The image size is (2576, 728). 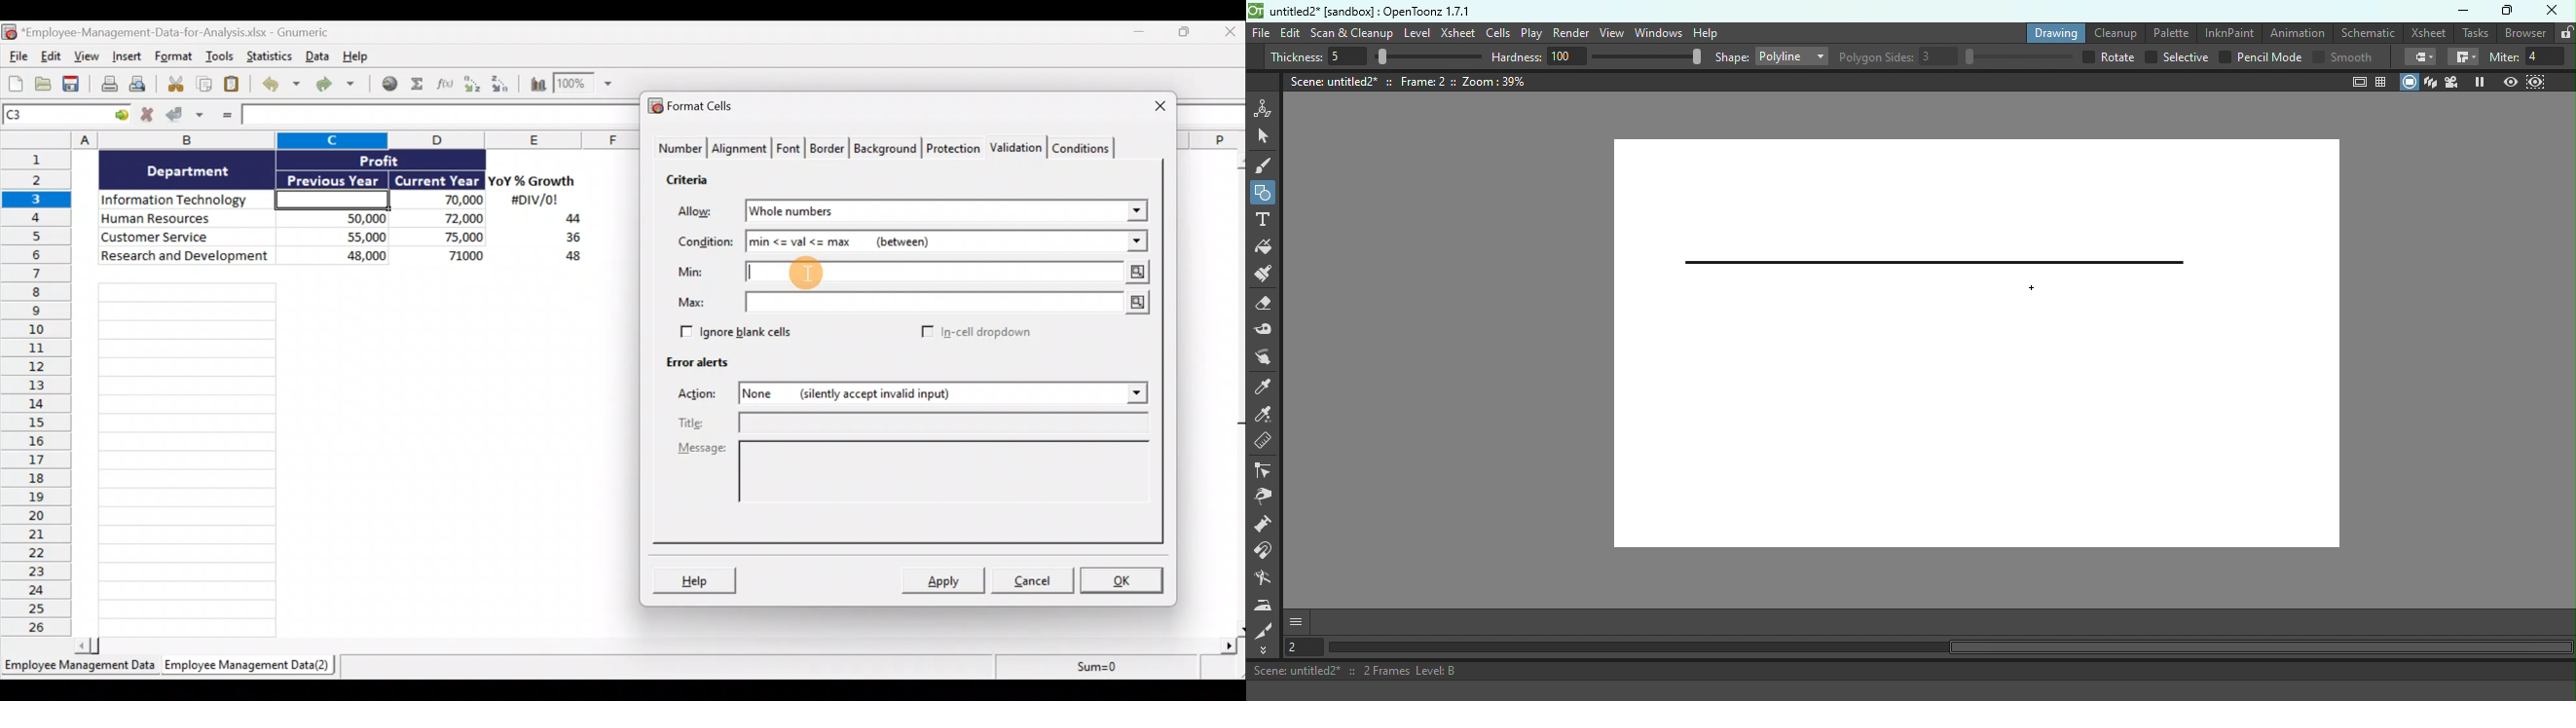 What do you see at coordinates (419, 85) in the screenshot?
I see `Sum into the current cell` at bounding box center [419, 85].